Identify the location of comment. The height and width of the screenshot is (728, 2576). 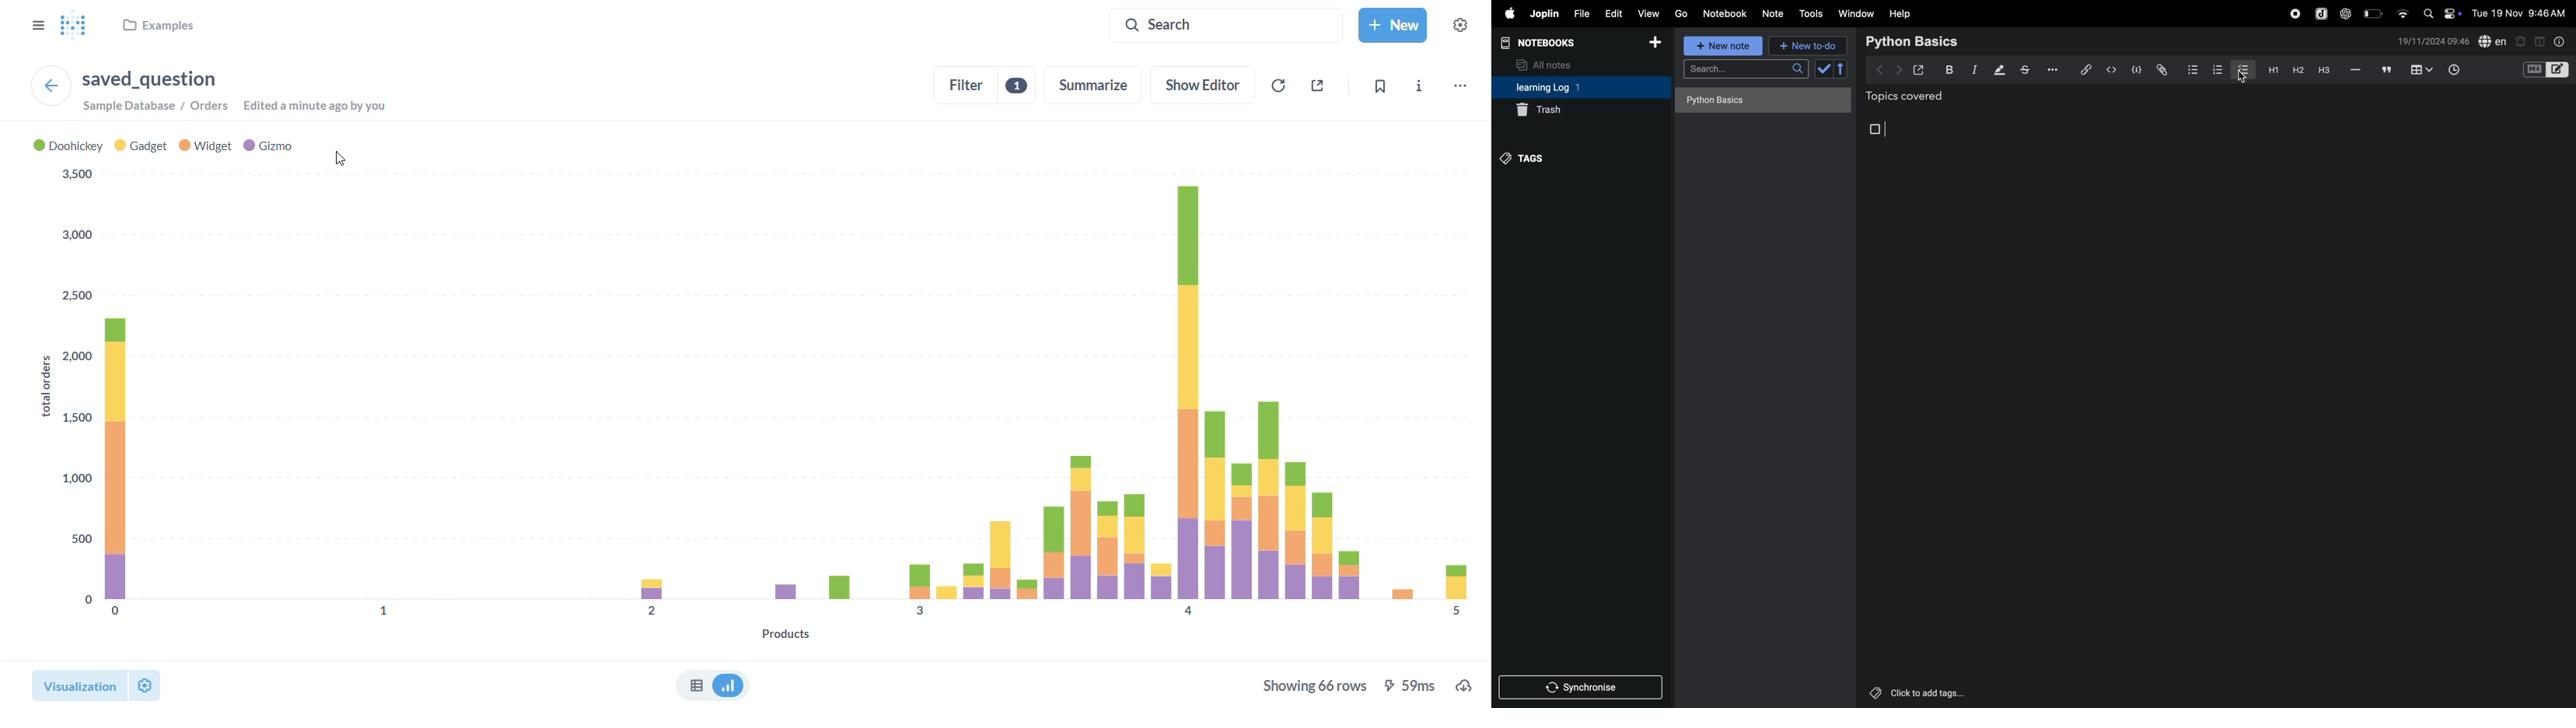
(2387, 71).